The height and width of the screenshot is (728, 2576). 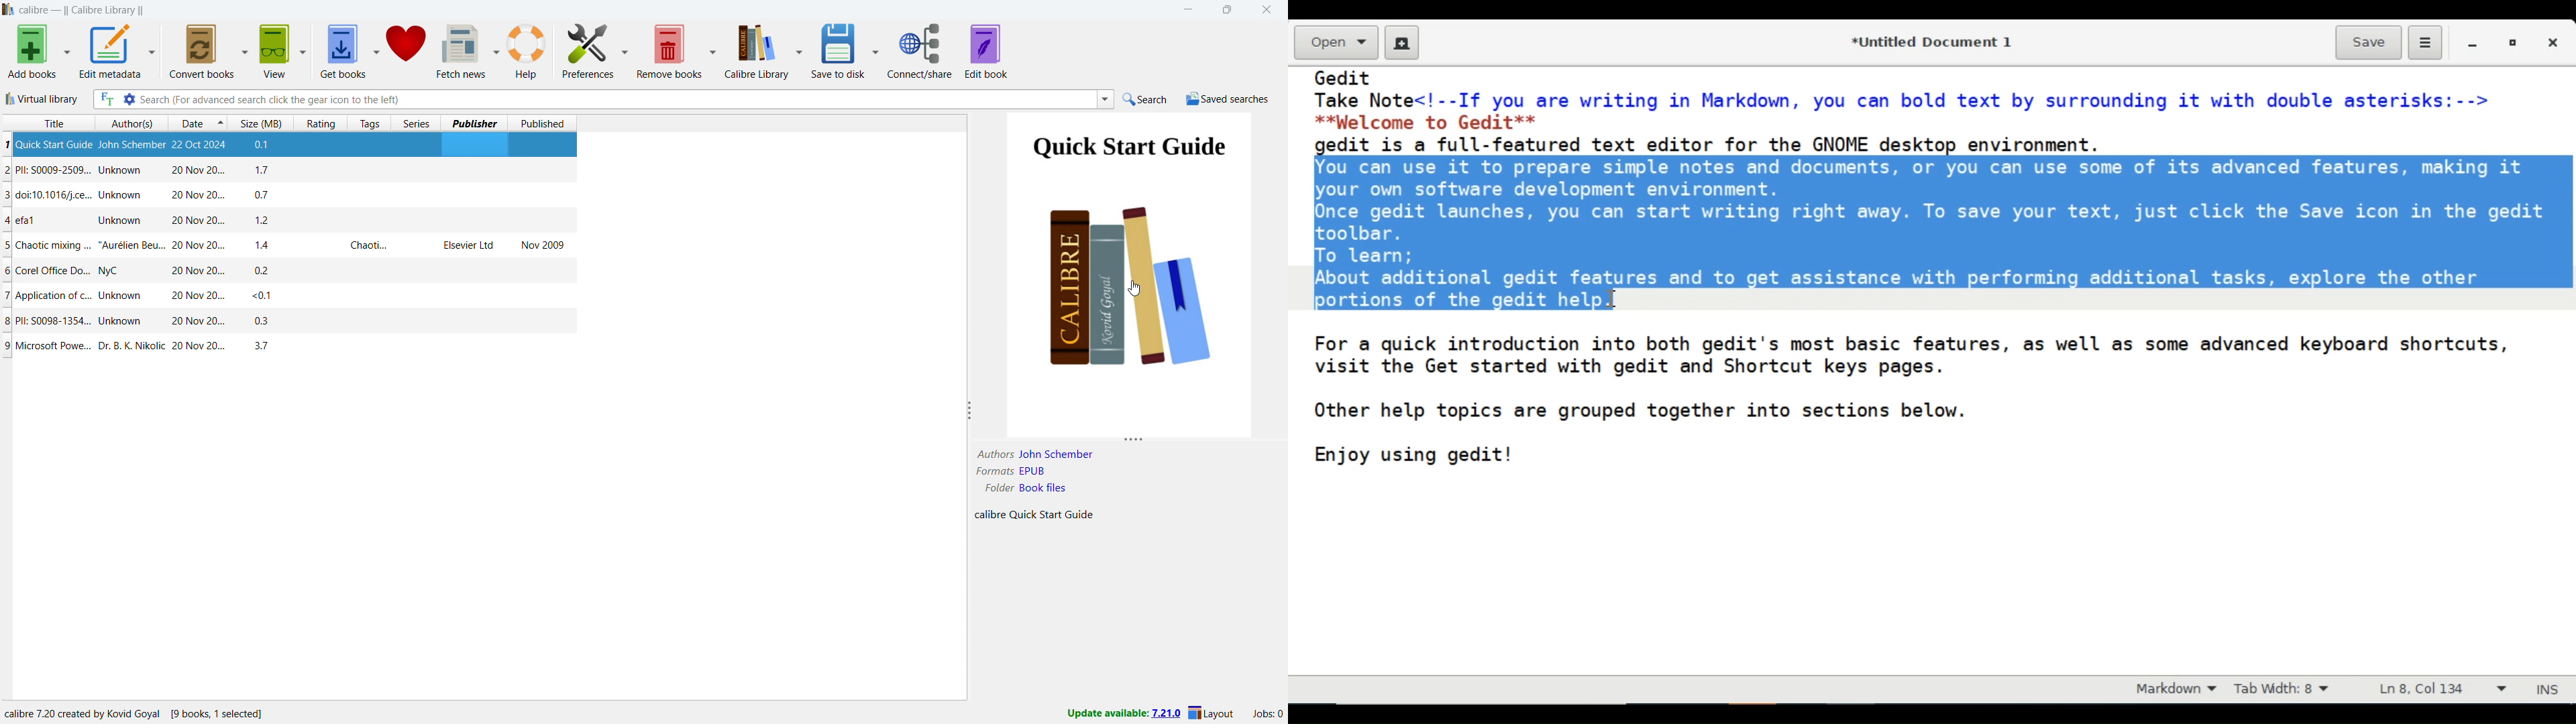 What do you see at coordinates (72, 297) in the screenshot?
I see `Application of c... Unknown` at bounding box center [72, 297].